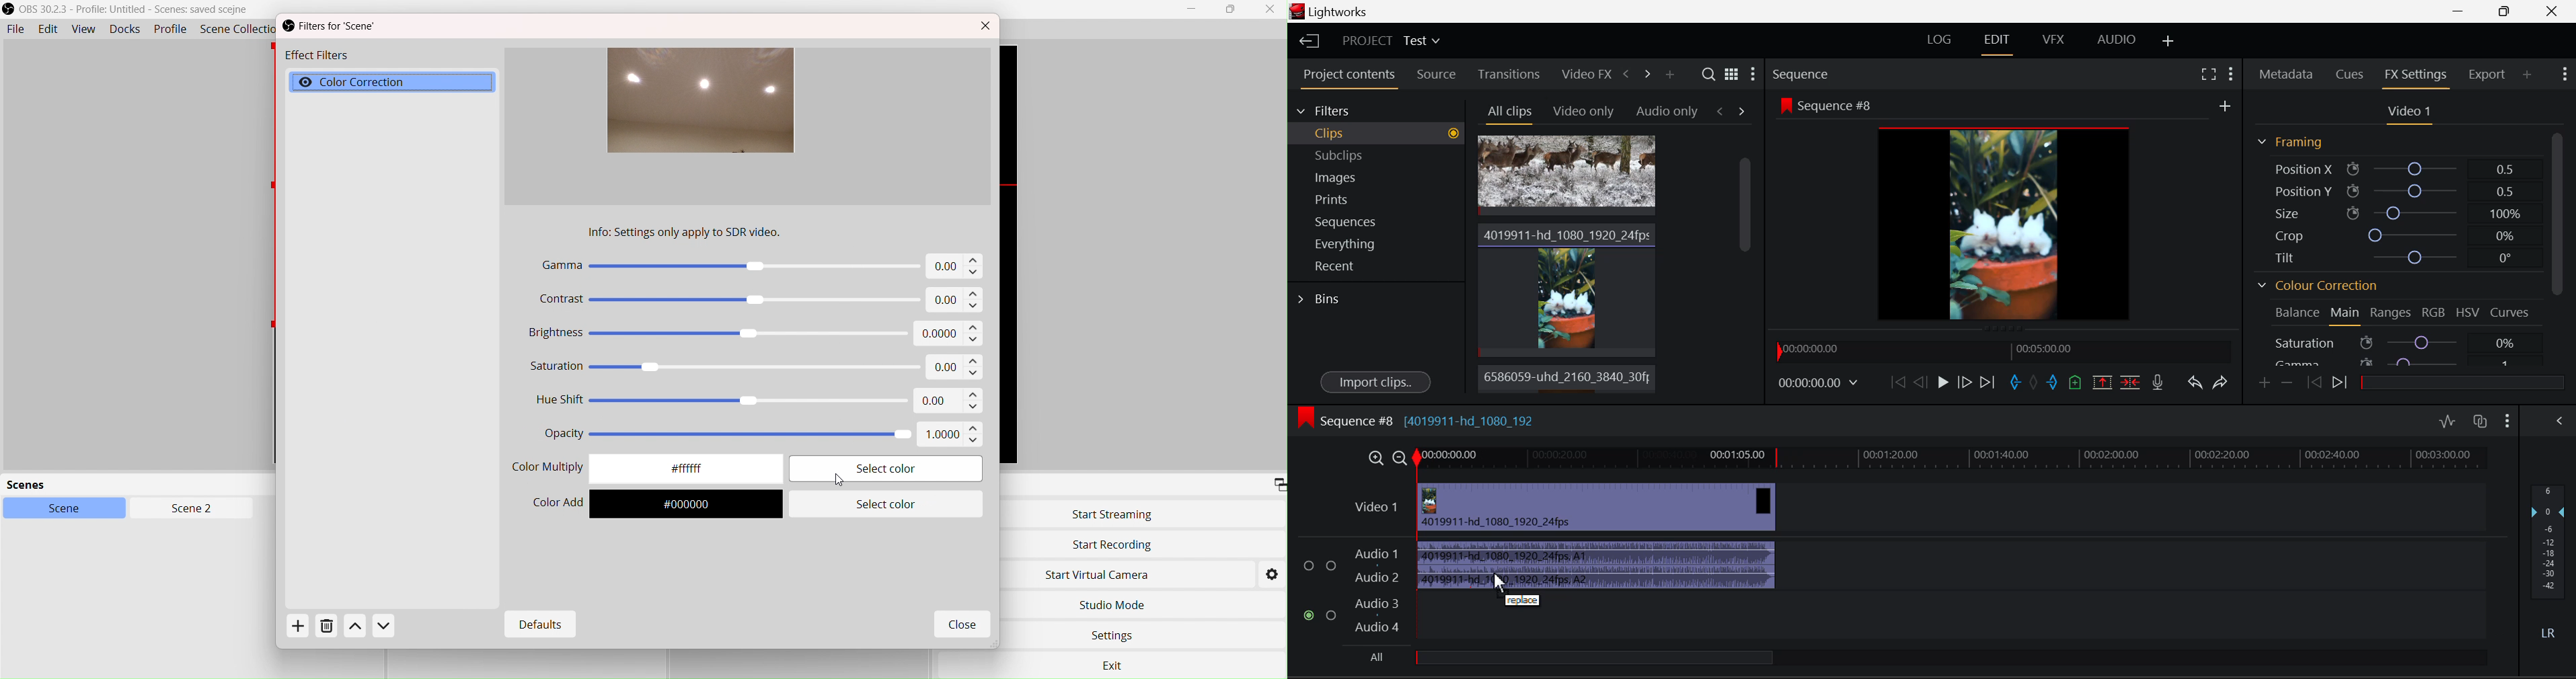 This screenshot has width=2576, height=700. I want to click on Saturation «, so click(726, 365).